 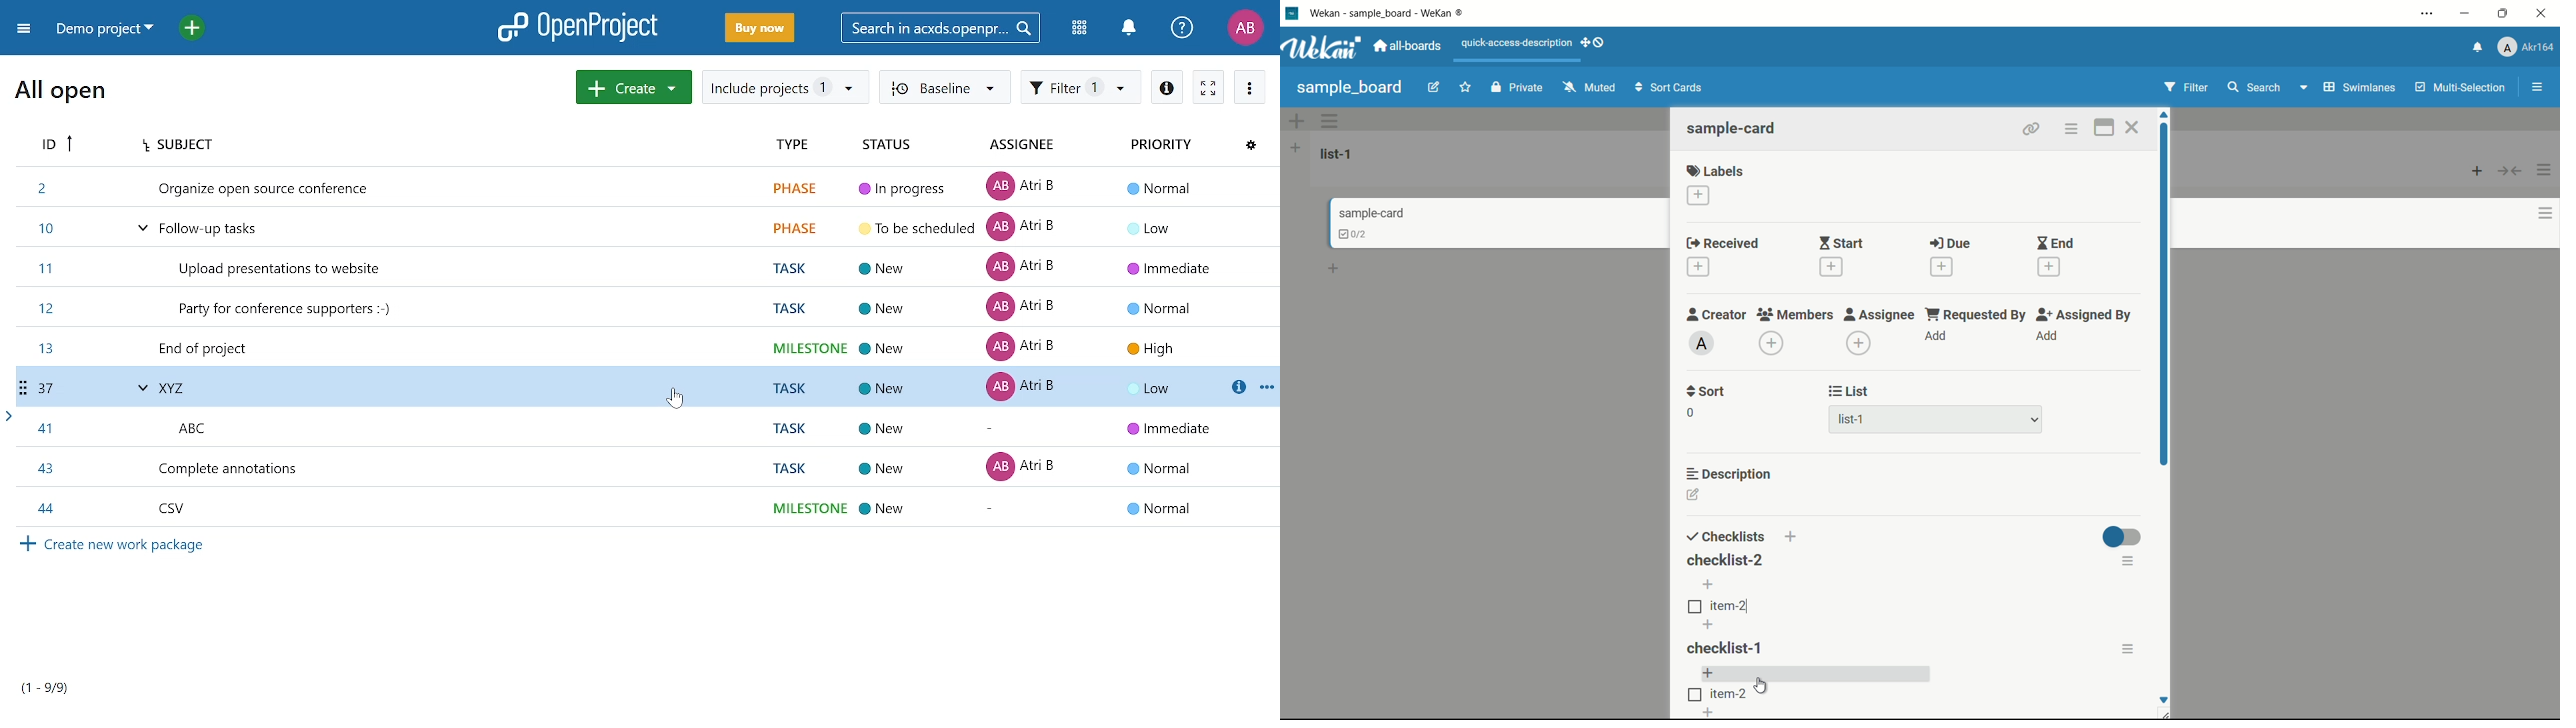 I want to click on add assignee, so click(x=1859, y=343).